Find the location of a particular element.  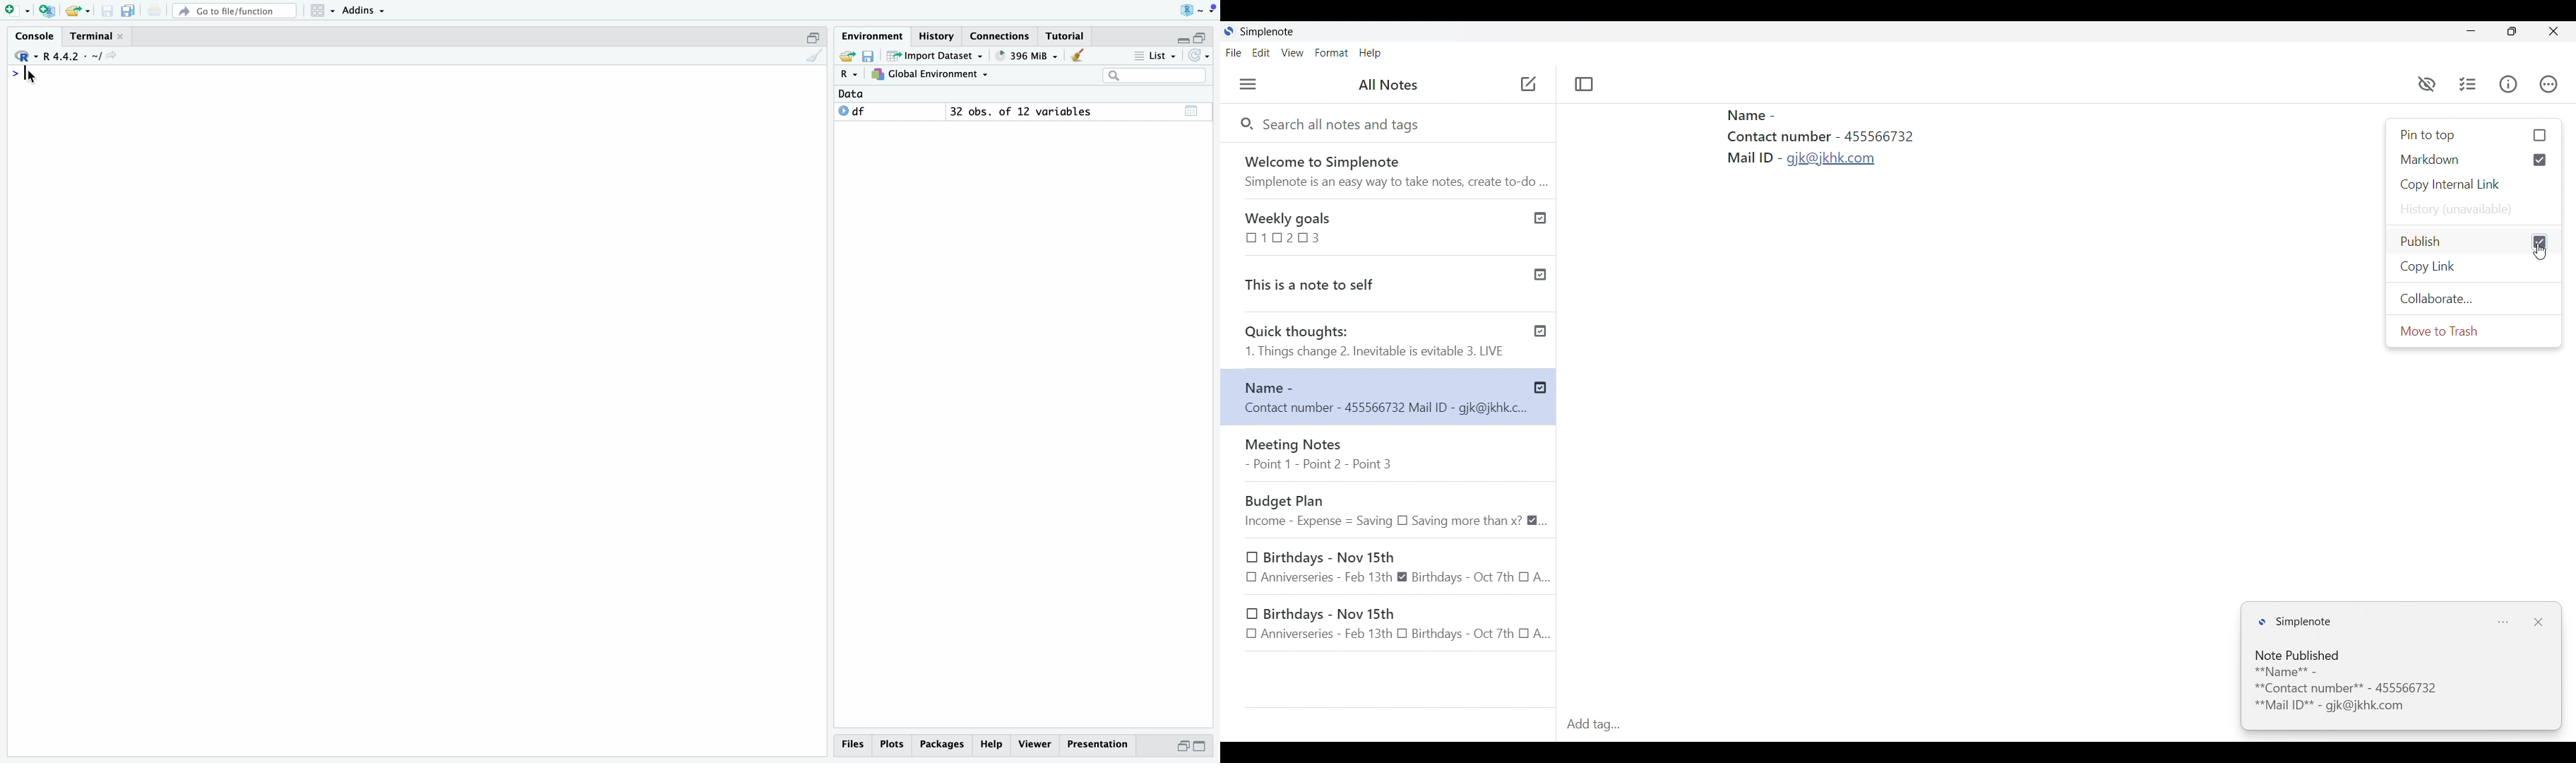

connections is located at coordinates (1001, 36).